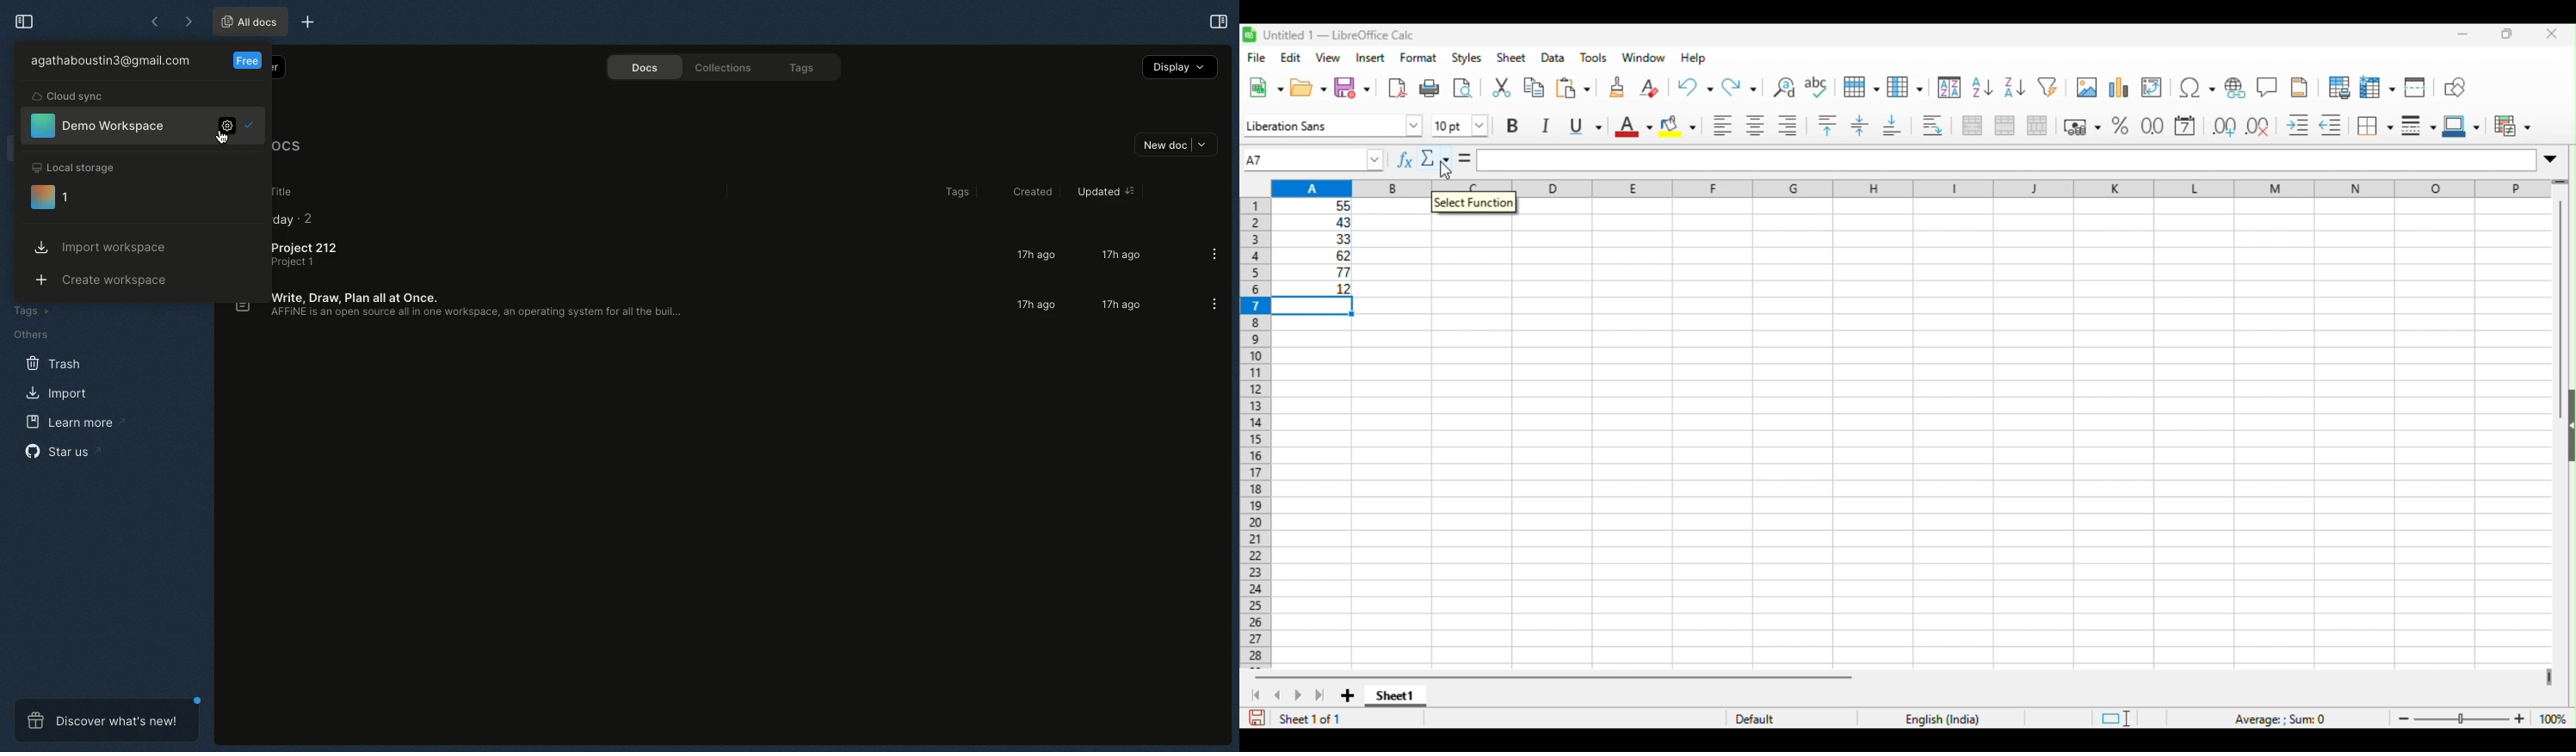  I want to click on filter, so click(2049, 87).